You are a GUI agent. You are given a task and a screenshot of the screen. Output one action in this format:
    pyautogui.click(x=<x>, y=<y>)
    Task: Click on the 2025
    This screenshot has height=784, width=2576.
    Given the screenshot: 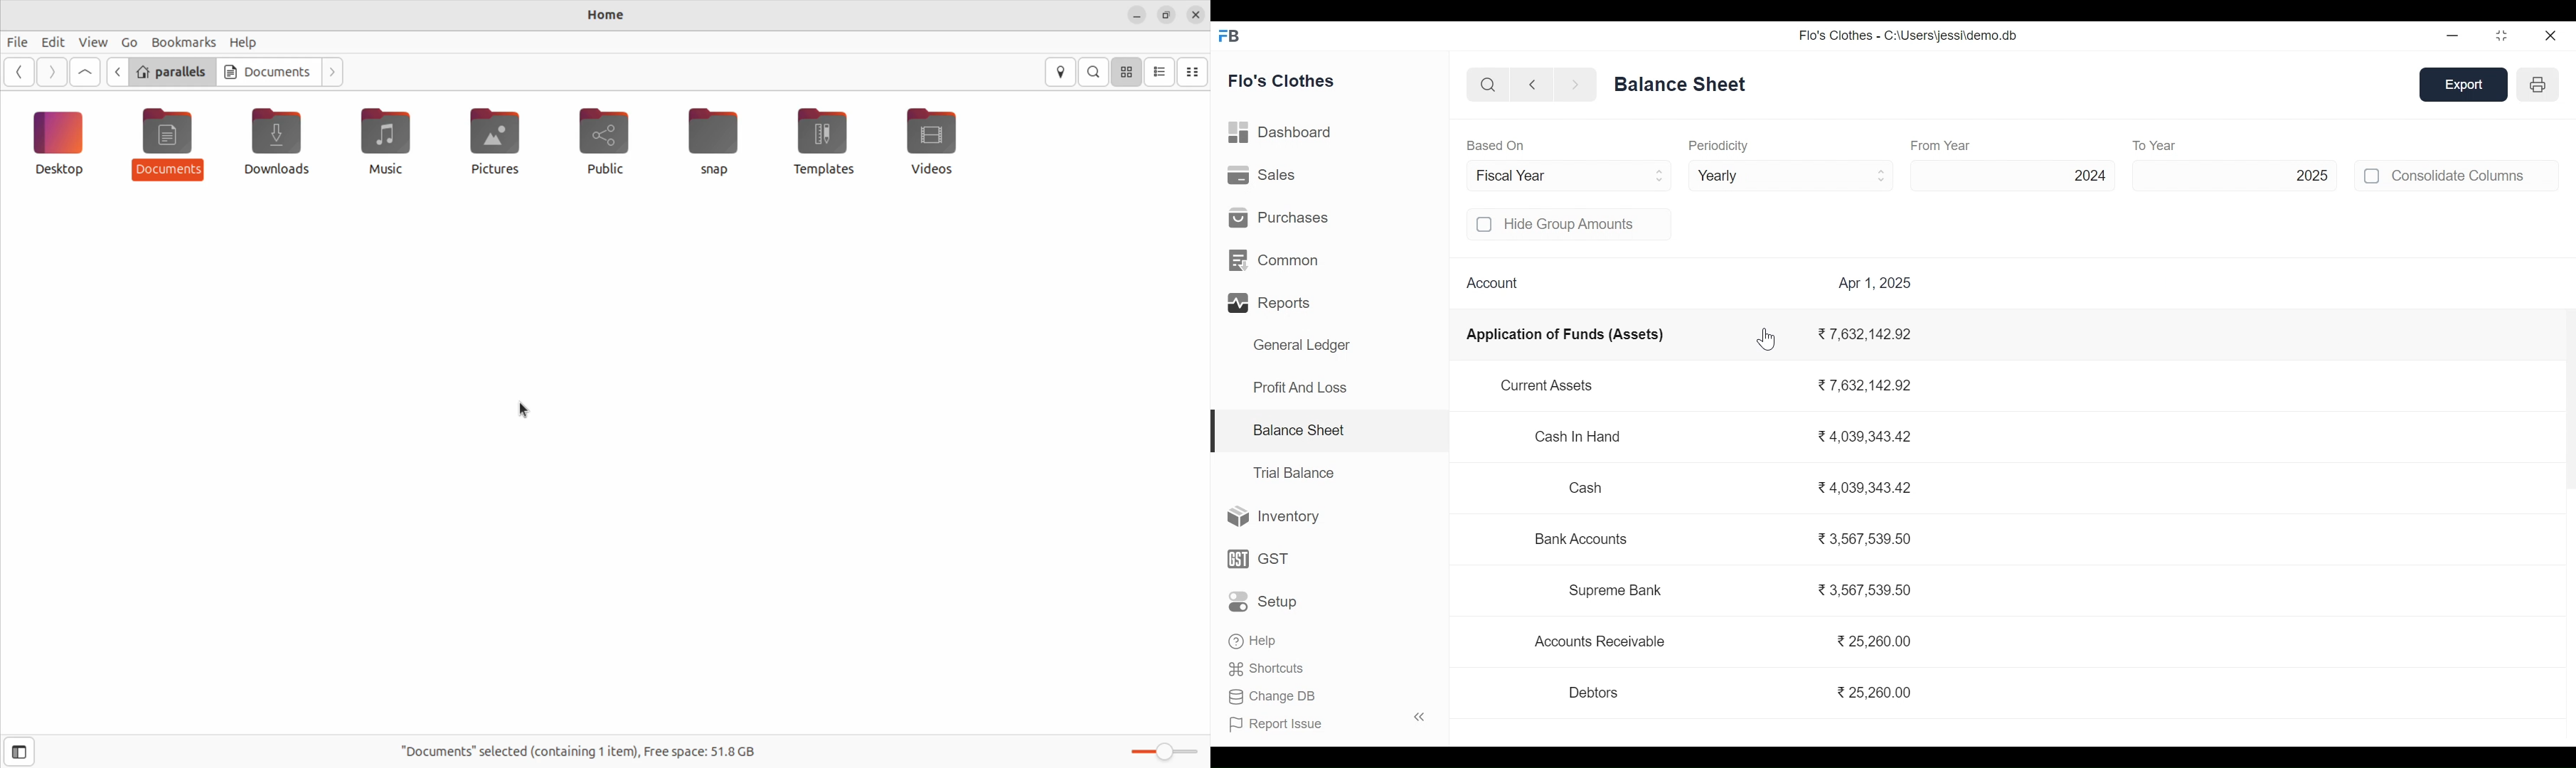 What is the action you would take?
    pyautogui.click(x=2235, y=174)
    